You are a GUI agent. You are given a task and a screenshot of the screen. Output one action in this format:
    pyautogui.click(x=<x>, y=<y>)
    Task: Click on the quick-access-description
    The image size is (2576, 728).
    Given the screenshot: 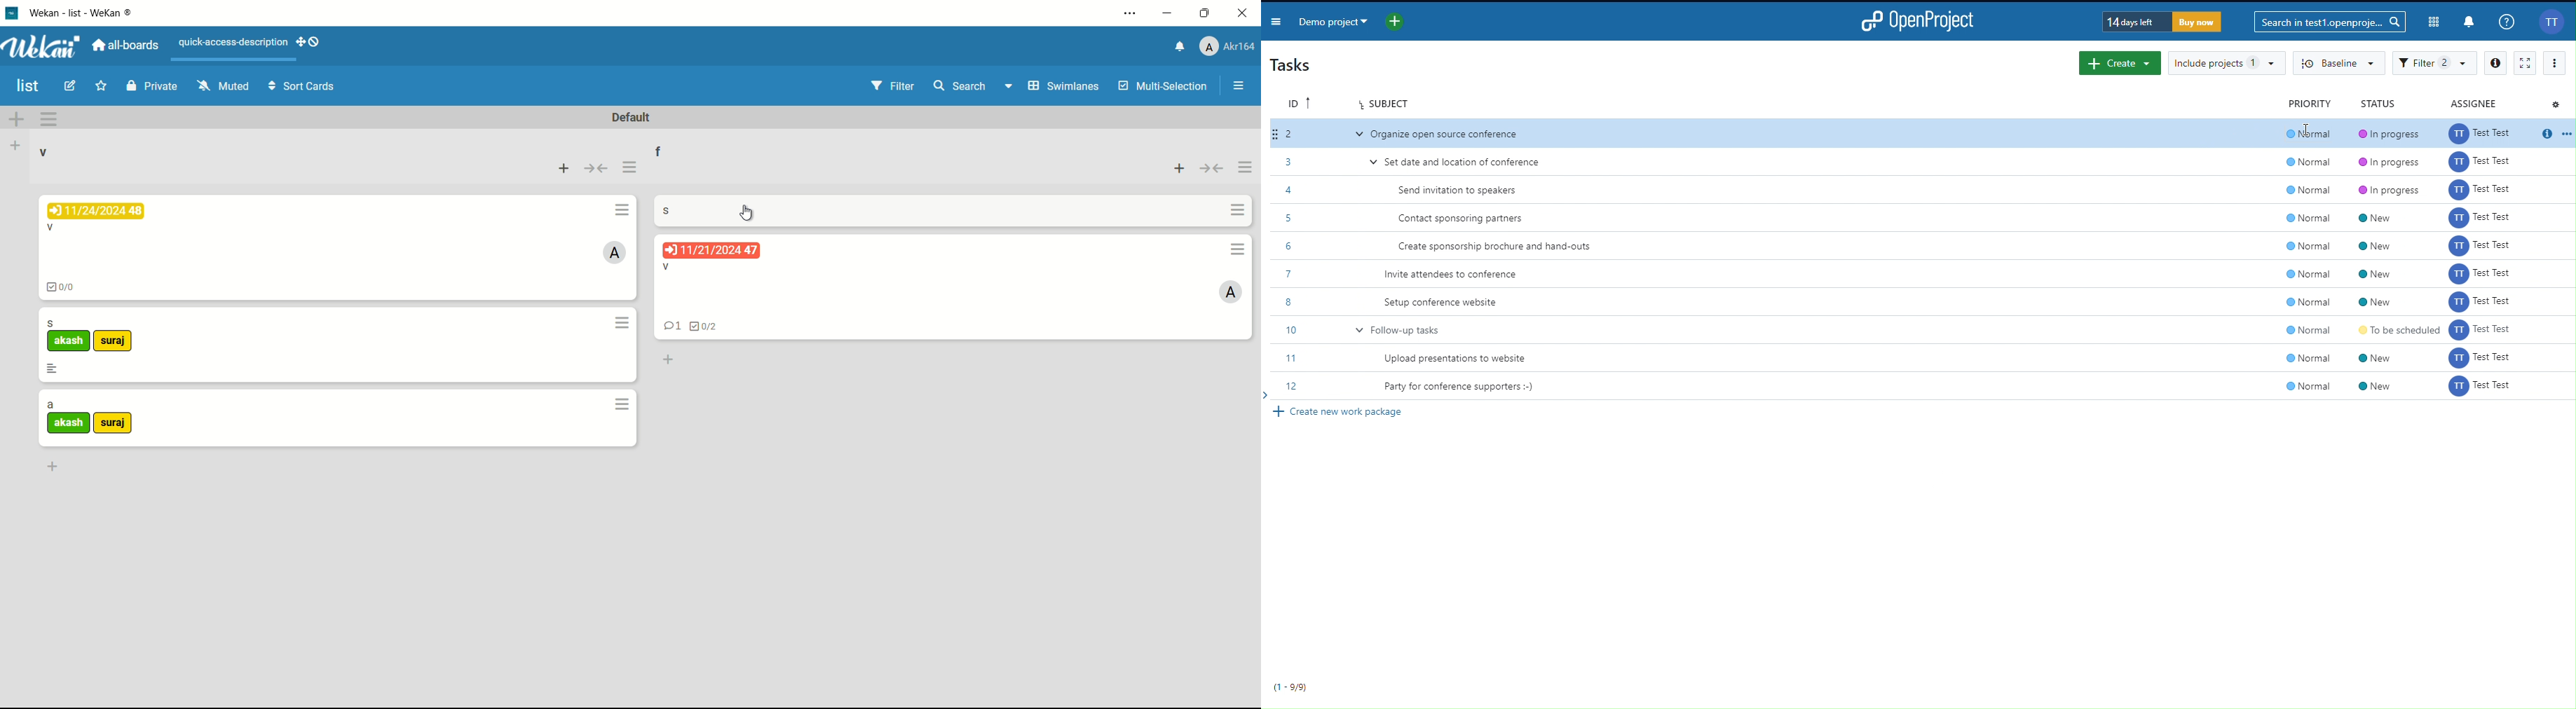 What is the action you would take?
    pyautogui.click(x=234, y=43)
    